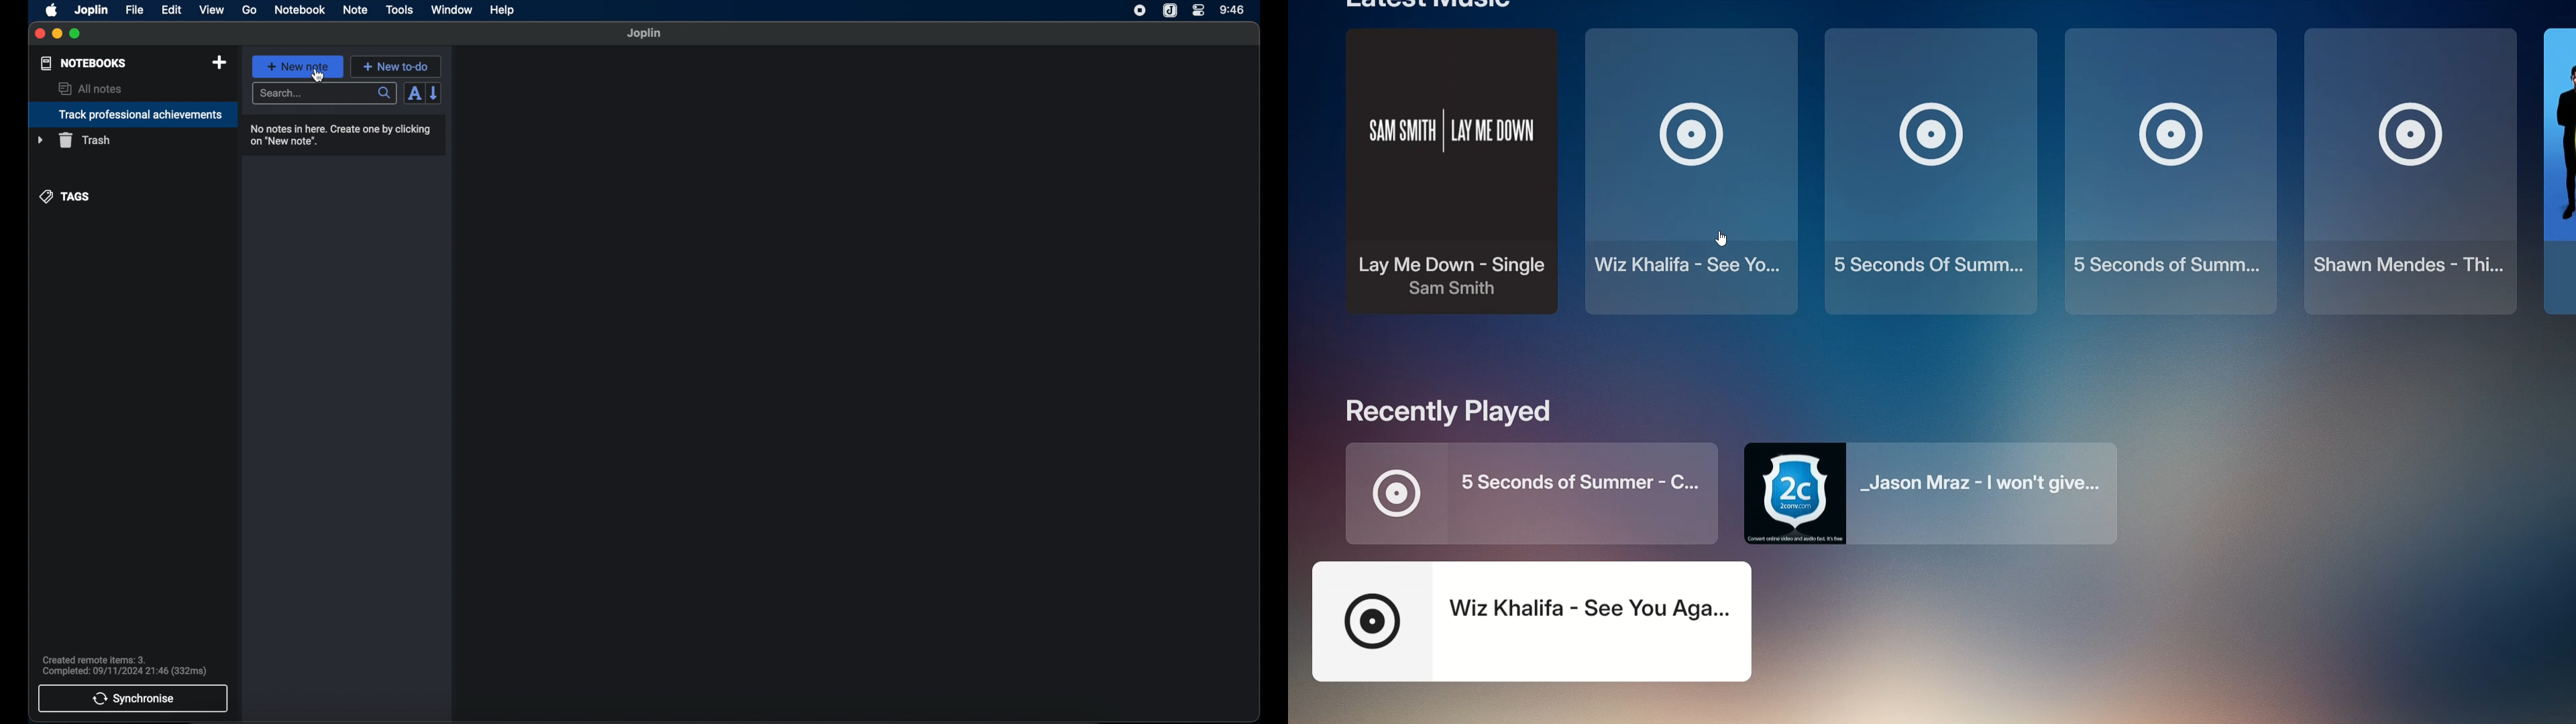 The height and width of the screenshot is (728, 2576). Describe the element at coordinates (132, 115) in the screenshot. I see `track professional achievements` at that location.